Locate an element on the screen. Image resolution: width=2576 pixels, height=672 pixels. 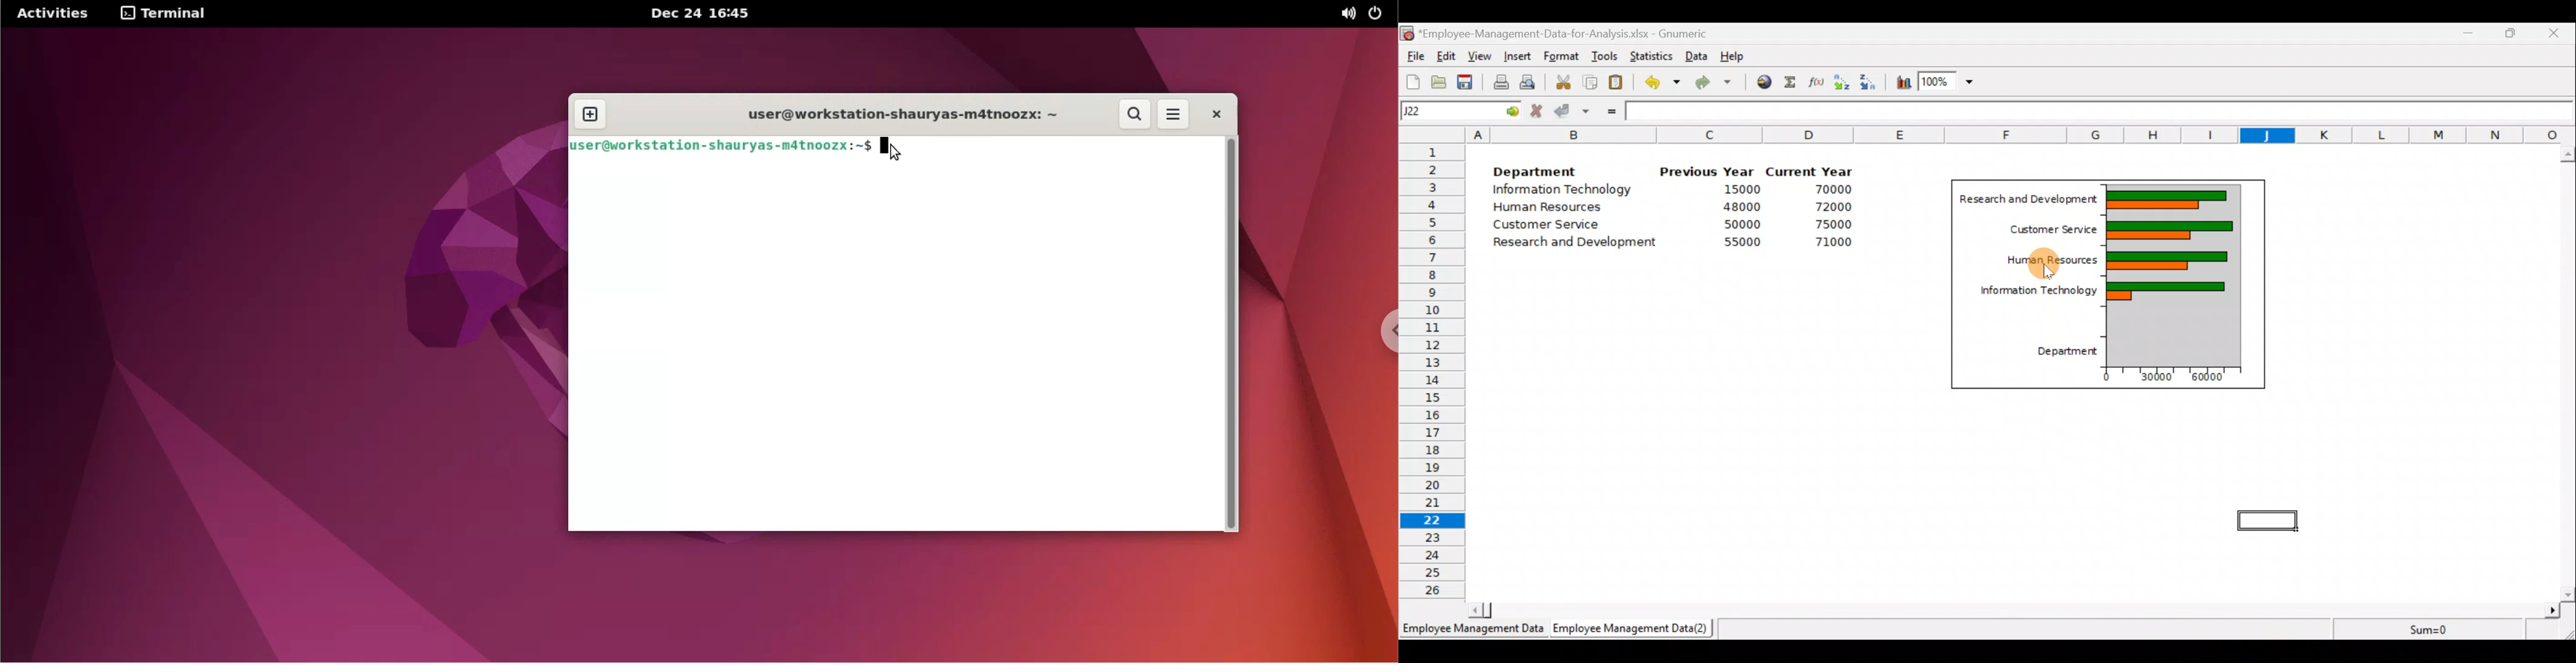
Sort in descending order is located at coordinates (1871, 83).